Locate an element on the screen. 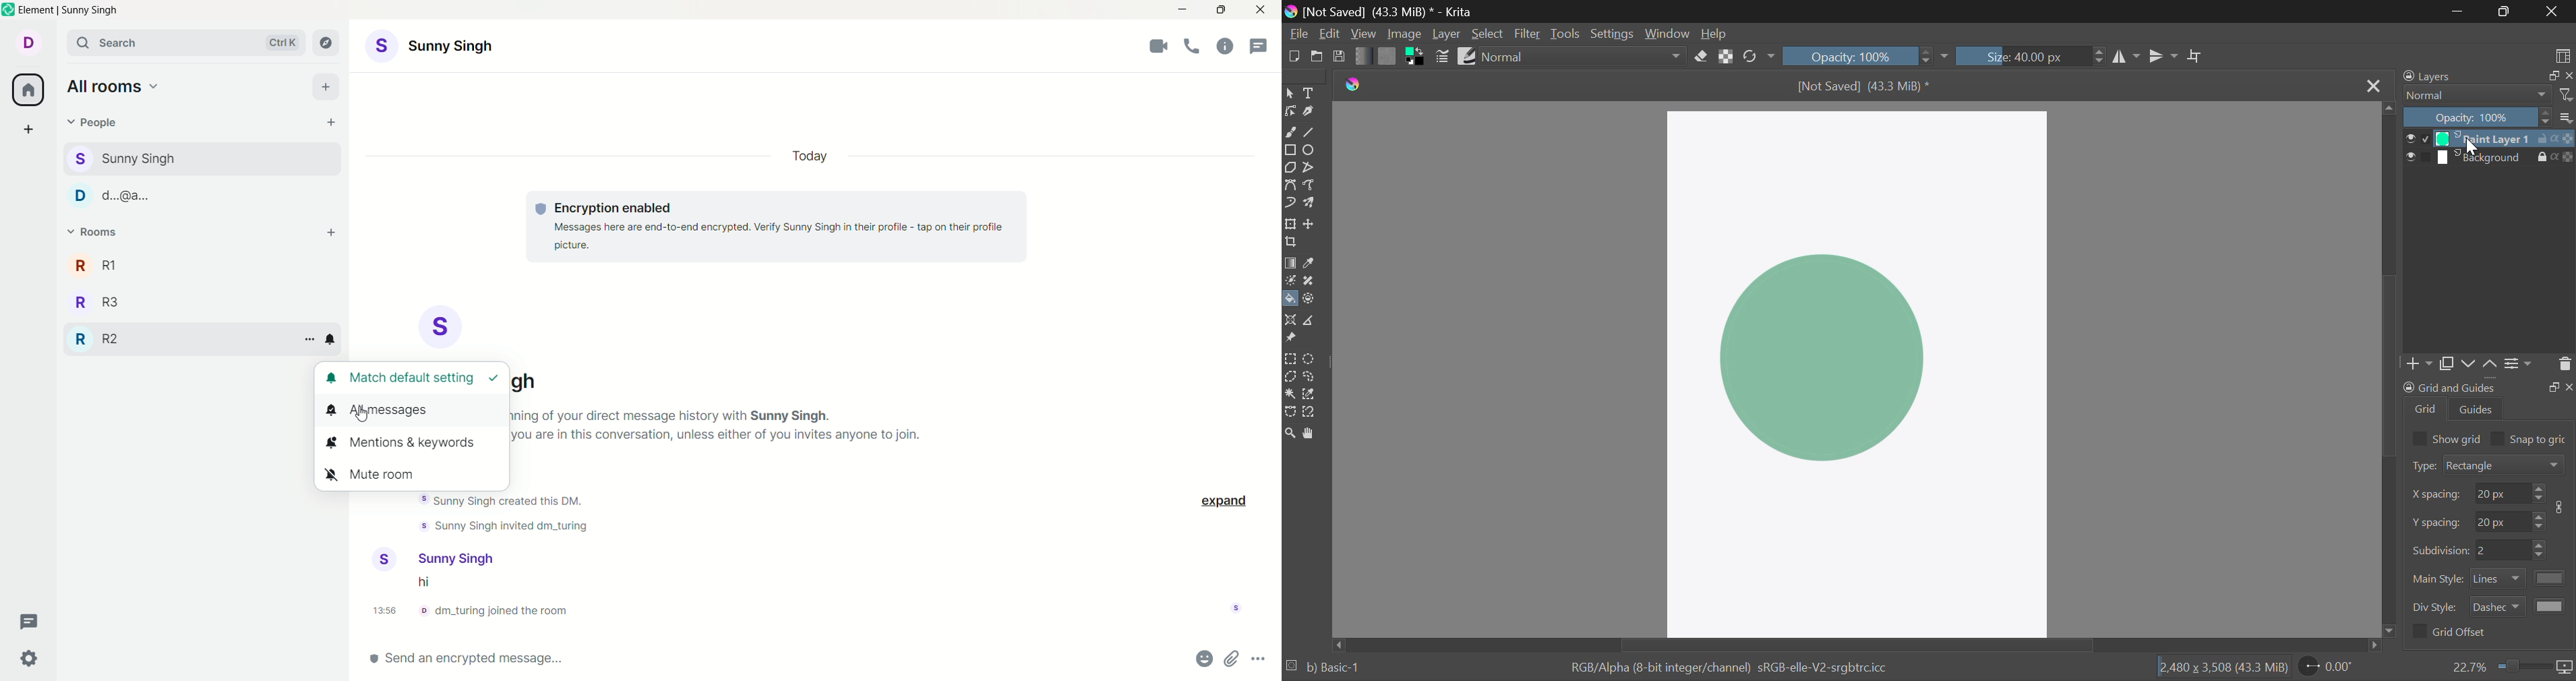 This screenshot has width=2576, height=700. Rectangle is located at coordinates (1291, 149).